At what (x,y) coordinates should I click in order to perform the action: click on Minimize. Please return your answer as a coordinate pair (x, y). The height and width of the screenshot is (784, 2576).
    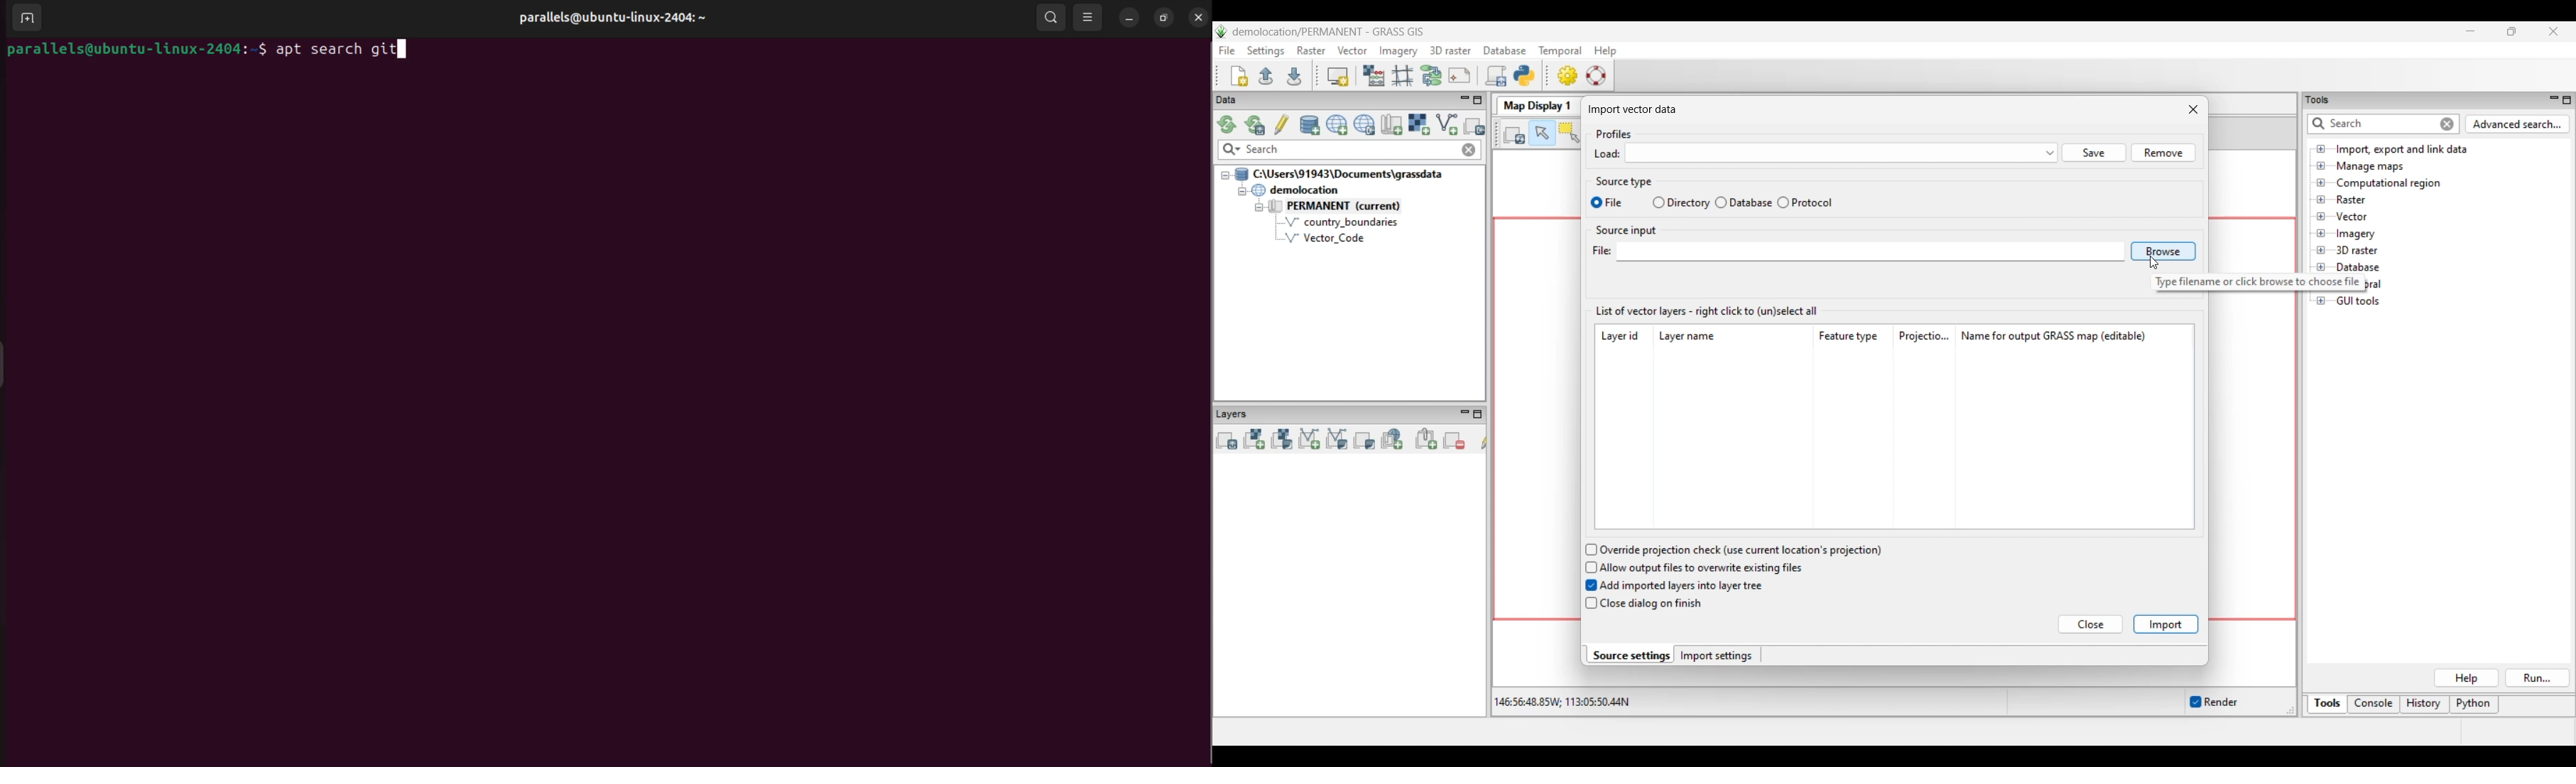
    Looking at the image, I should click on (2470, 31).